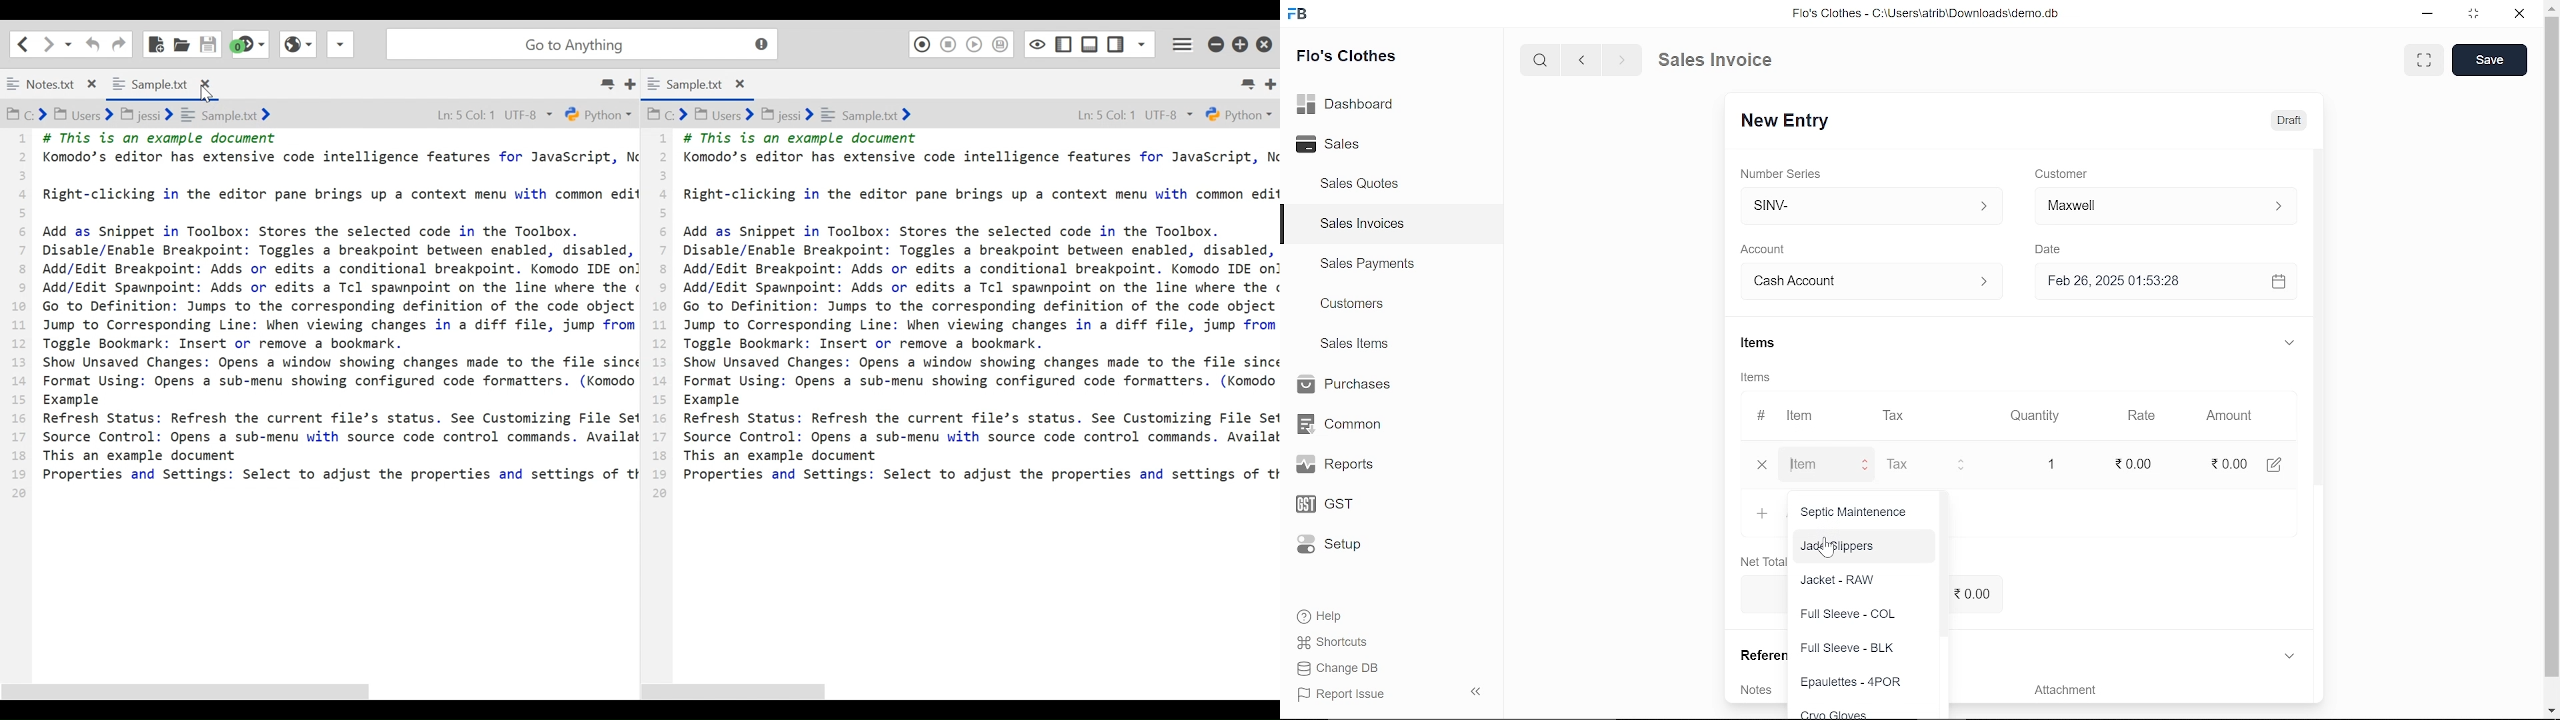  What do you see at coordinates (2424, 61) in the screenshot?
I see `full screen` at bounding box center [2424, 61].